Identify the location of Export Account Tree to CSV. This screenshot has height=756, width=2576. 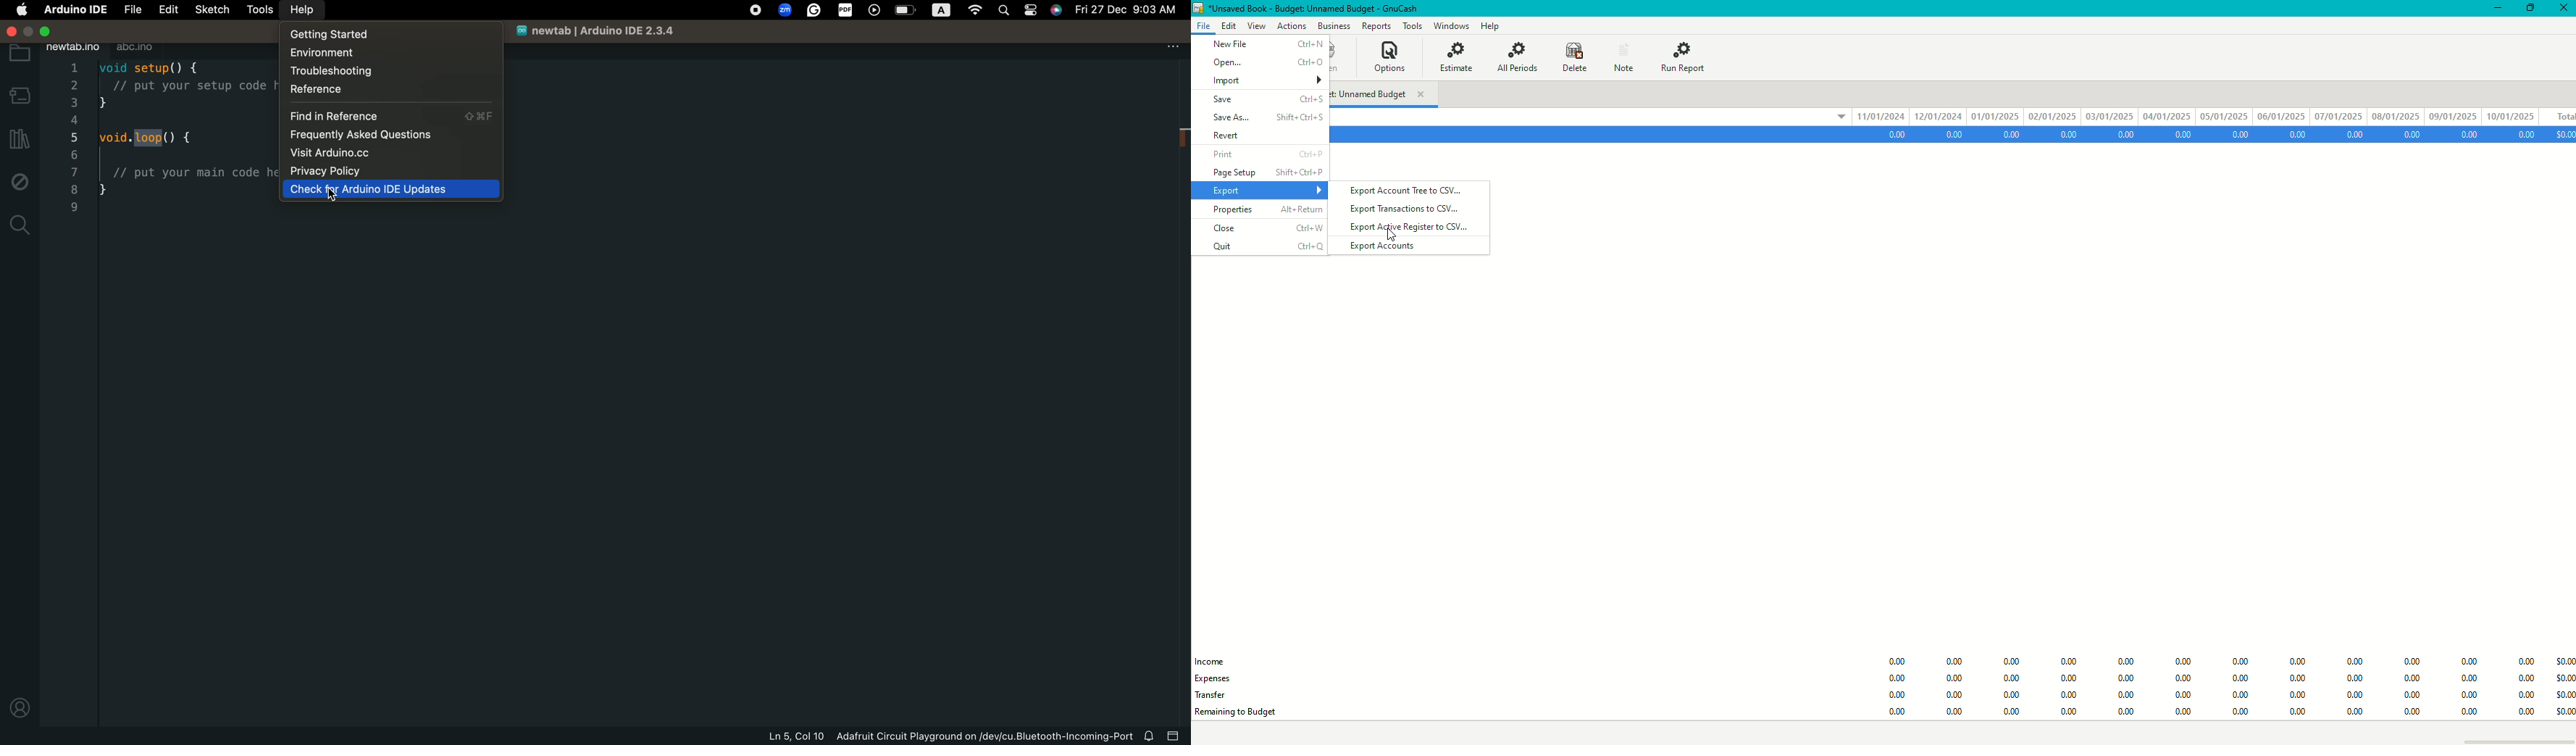
(1408, 191).